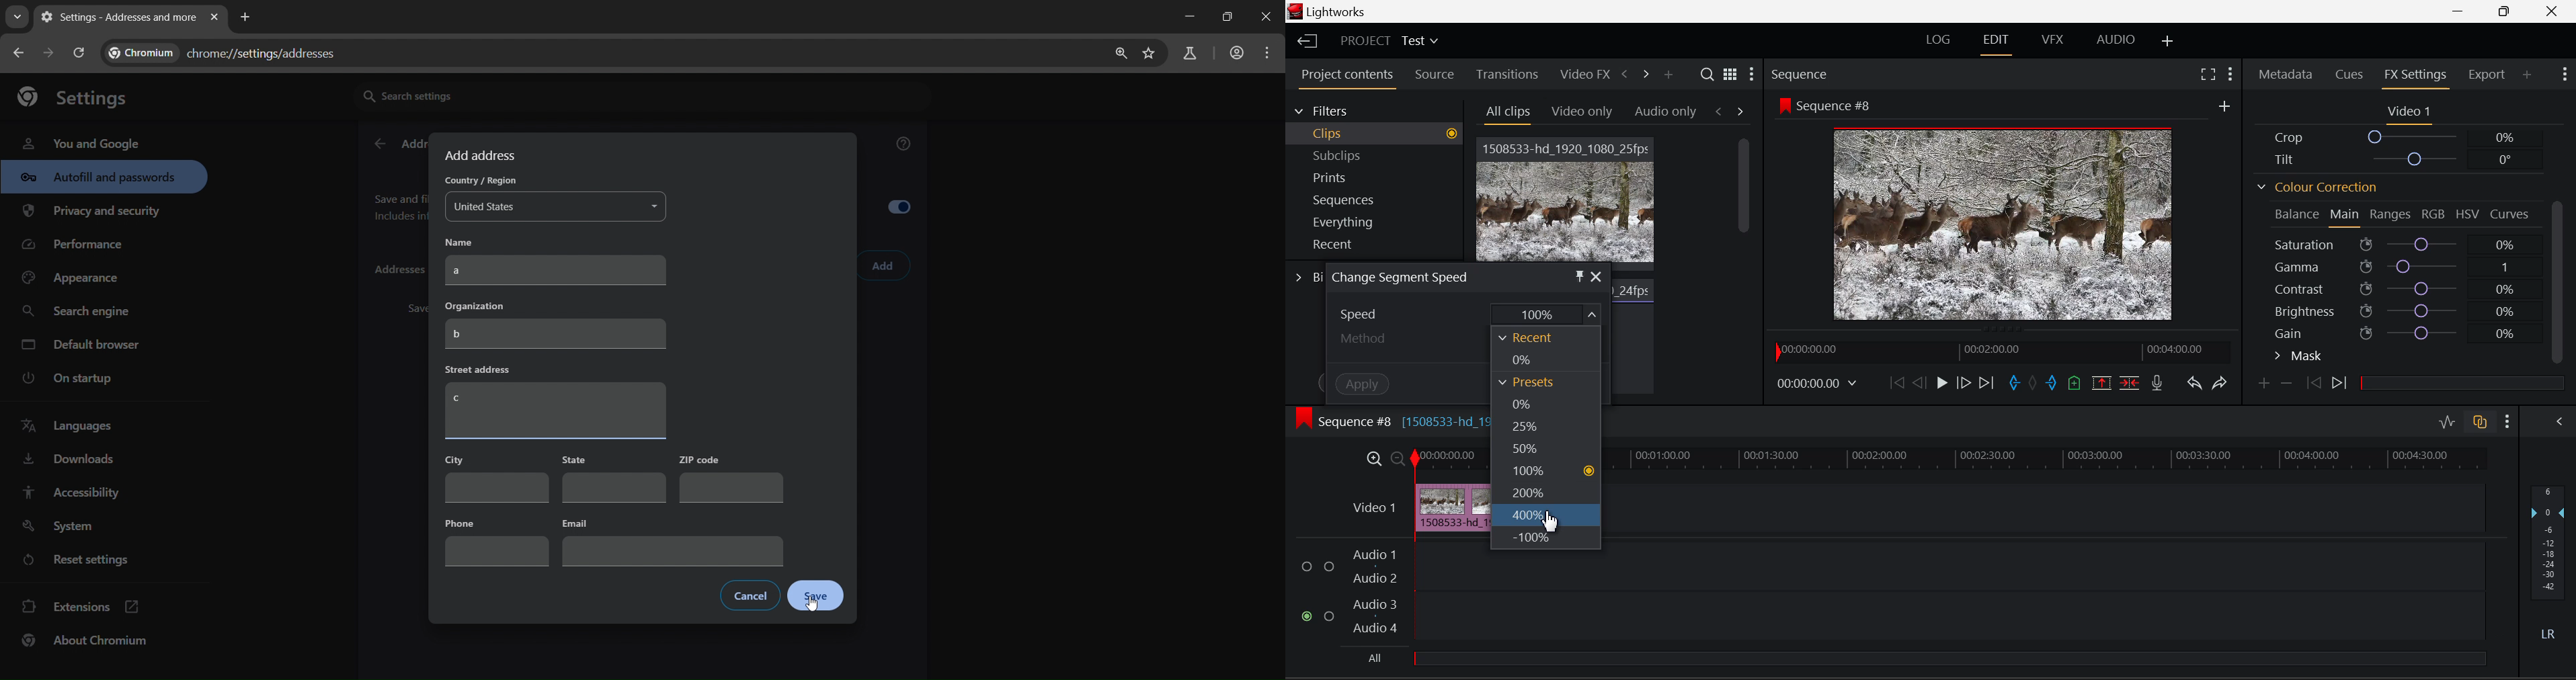 The image size is (2576, 700). Describe the element at coordinates (2233, 77) in the screenshot. I see `Show Settings Menu` at that location.